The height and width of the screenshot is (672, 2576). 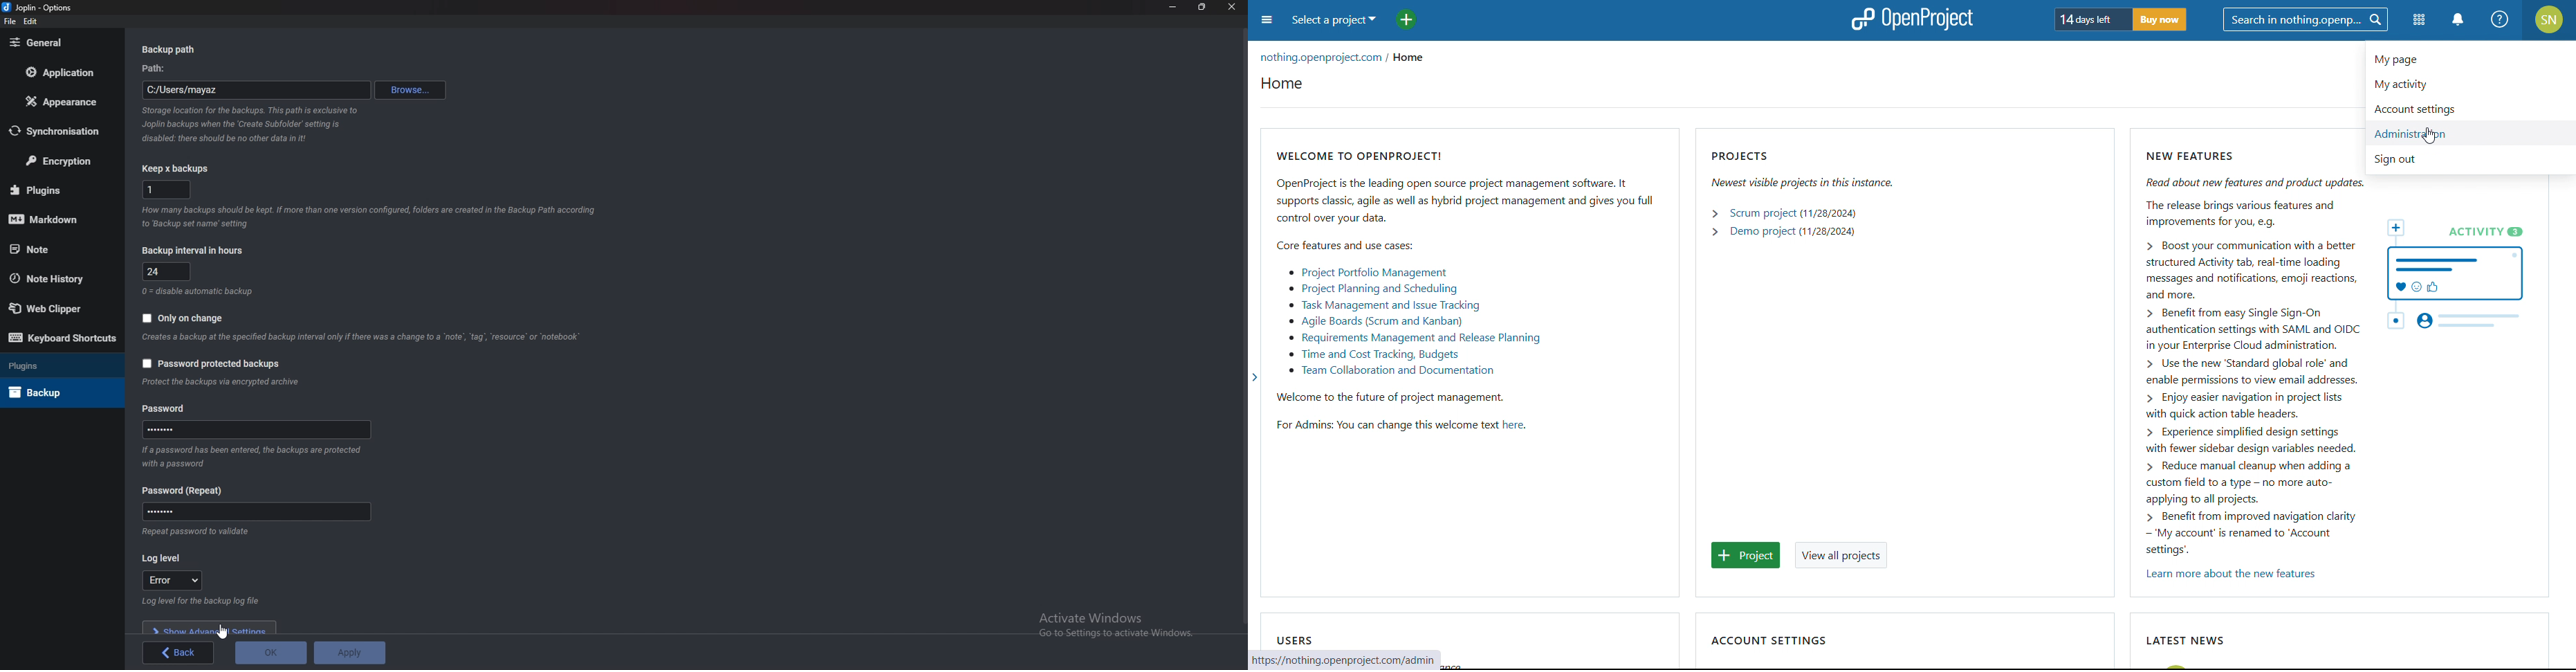 What do you see at coordinates (2090, 19) in the screenshot?
I see `days left of trial` at bounding box center [2090, 19].